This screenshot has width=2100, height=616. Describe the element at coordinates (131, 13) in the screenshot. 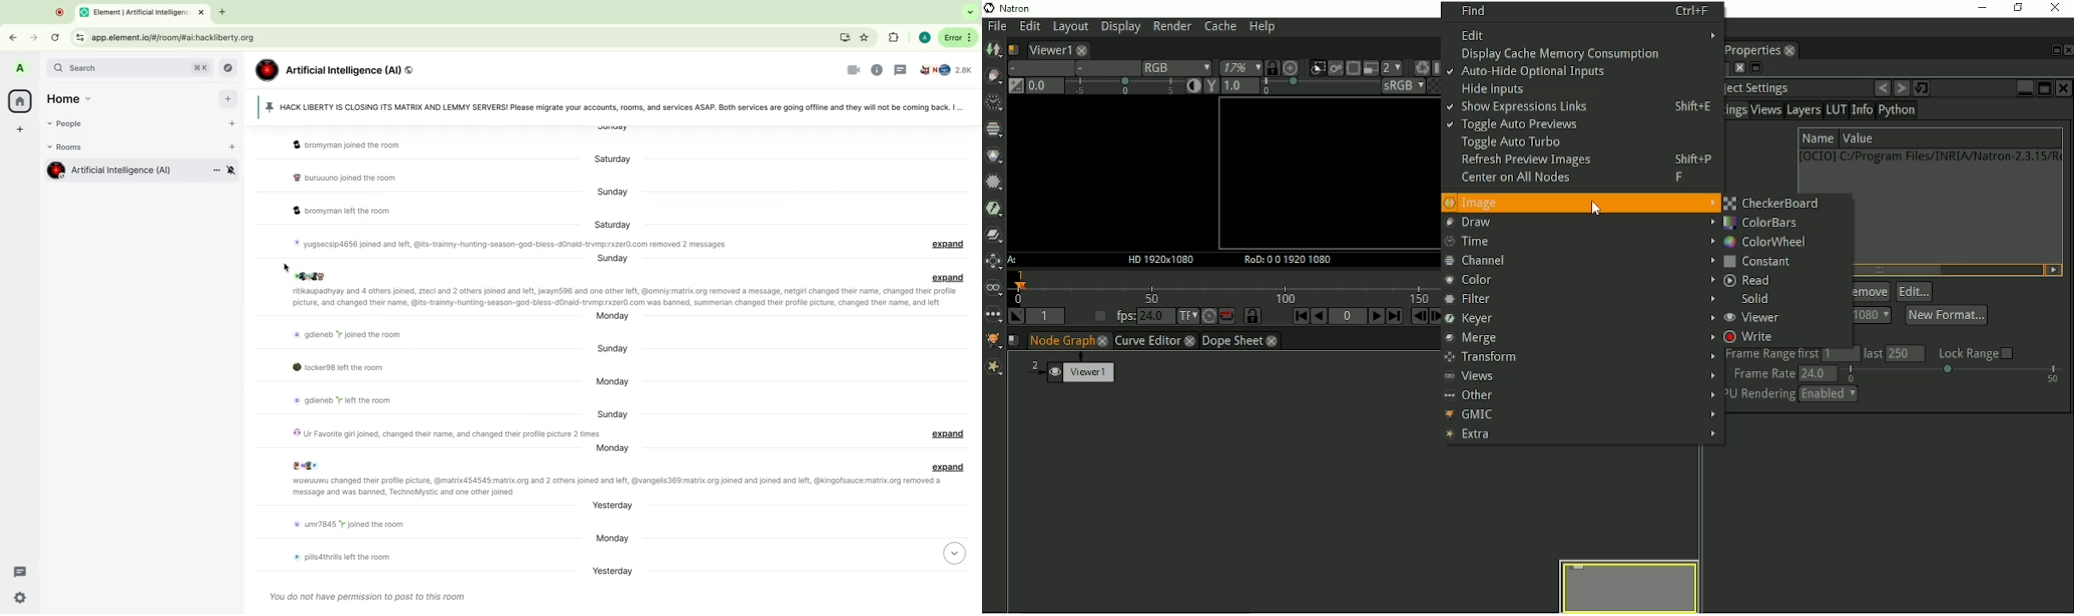

I see `Tabs` at that location.